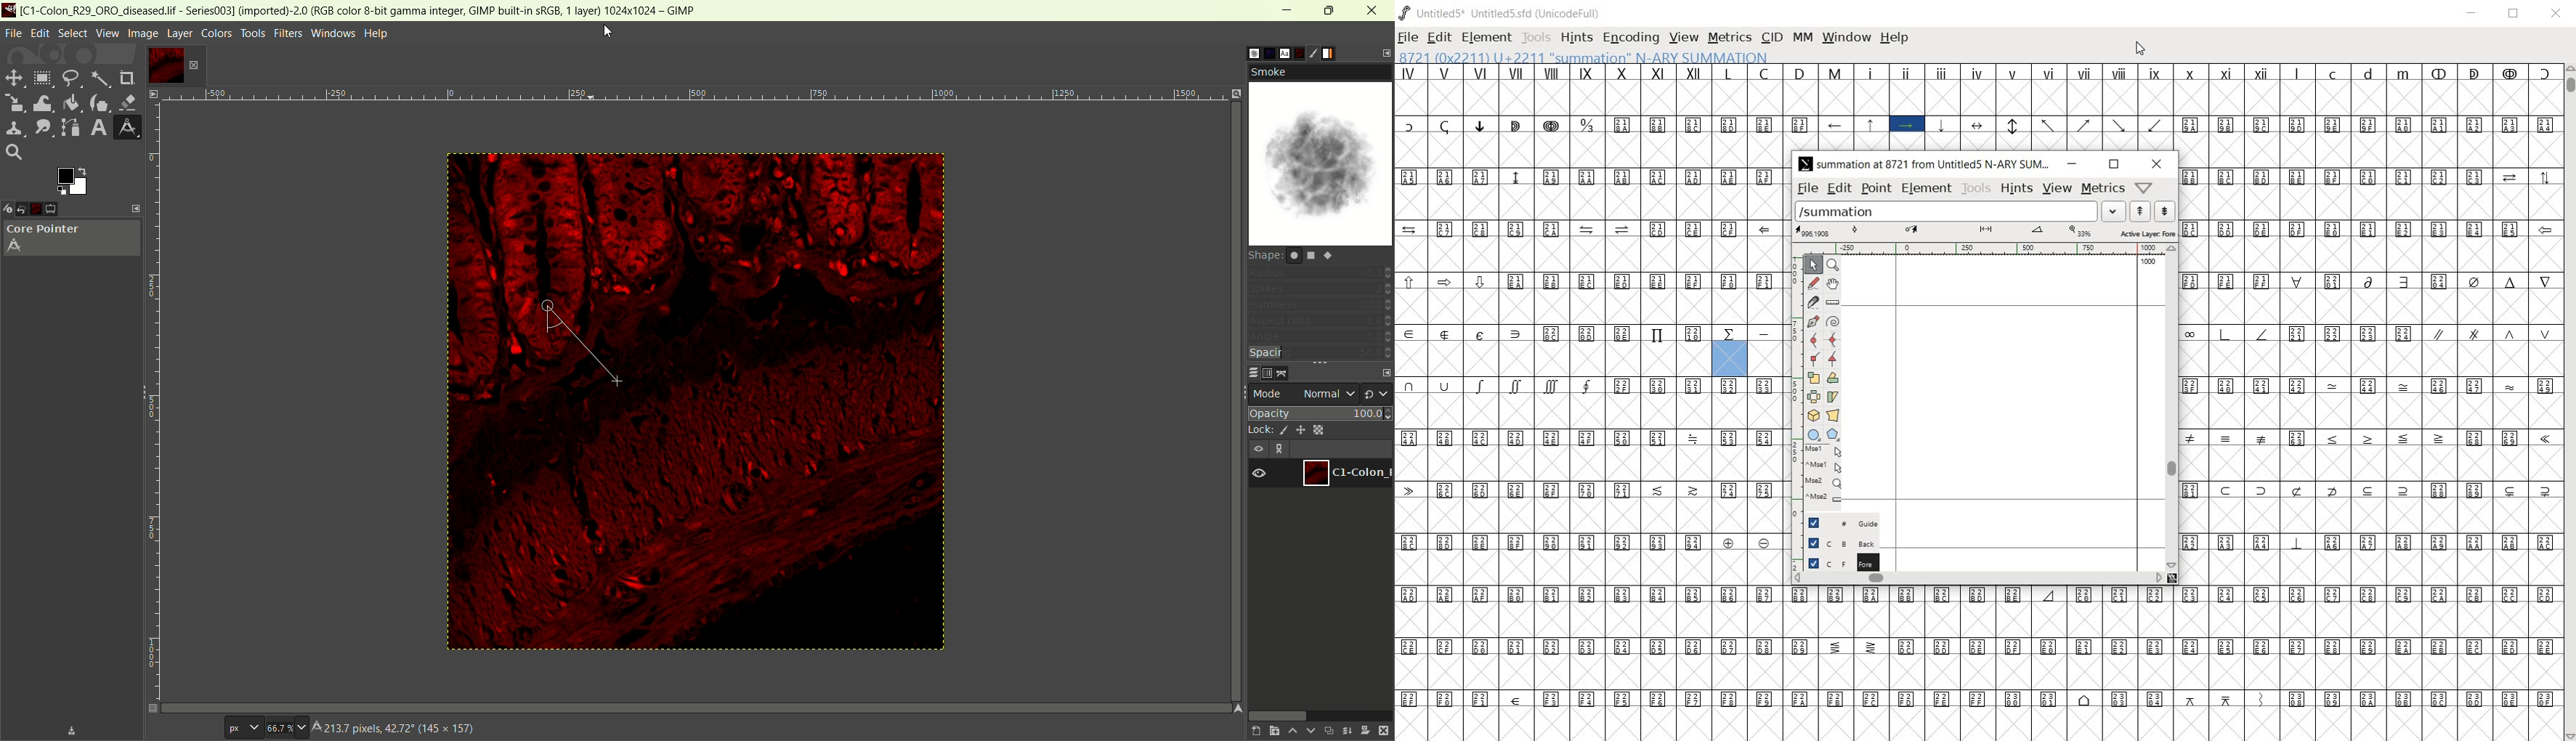 The image size is (2576, 756). I want to click on link layer, so click(1281, 450).